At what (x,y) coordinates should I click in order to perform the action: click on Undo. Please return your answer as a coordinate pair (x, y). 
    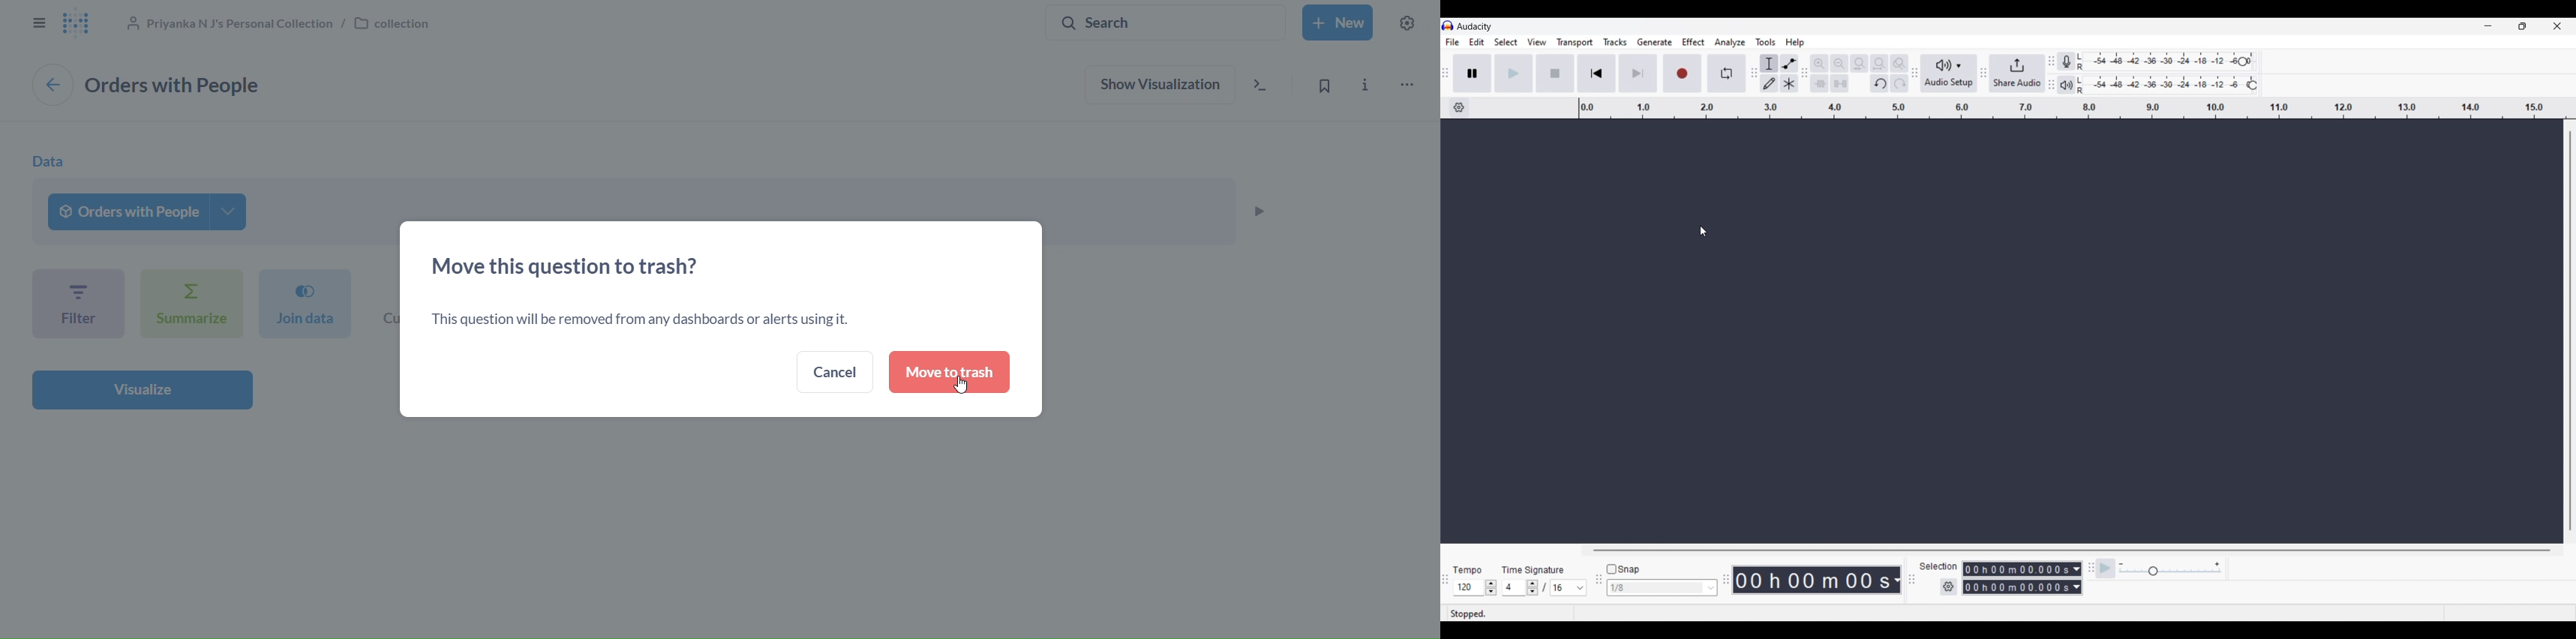
    Looking at the image, I should click on (1879, 83).